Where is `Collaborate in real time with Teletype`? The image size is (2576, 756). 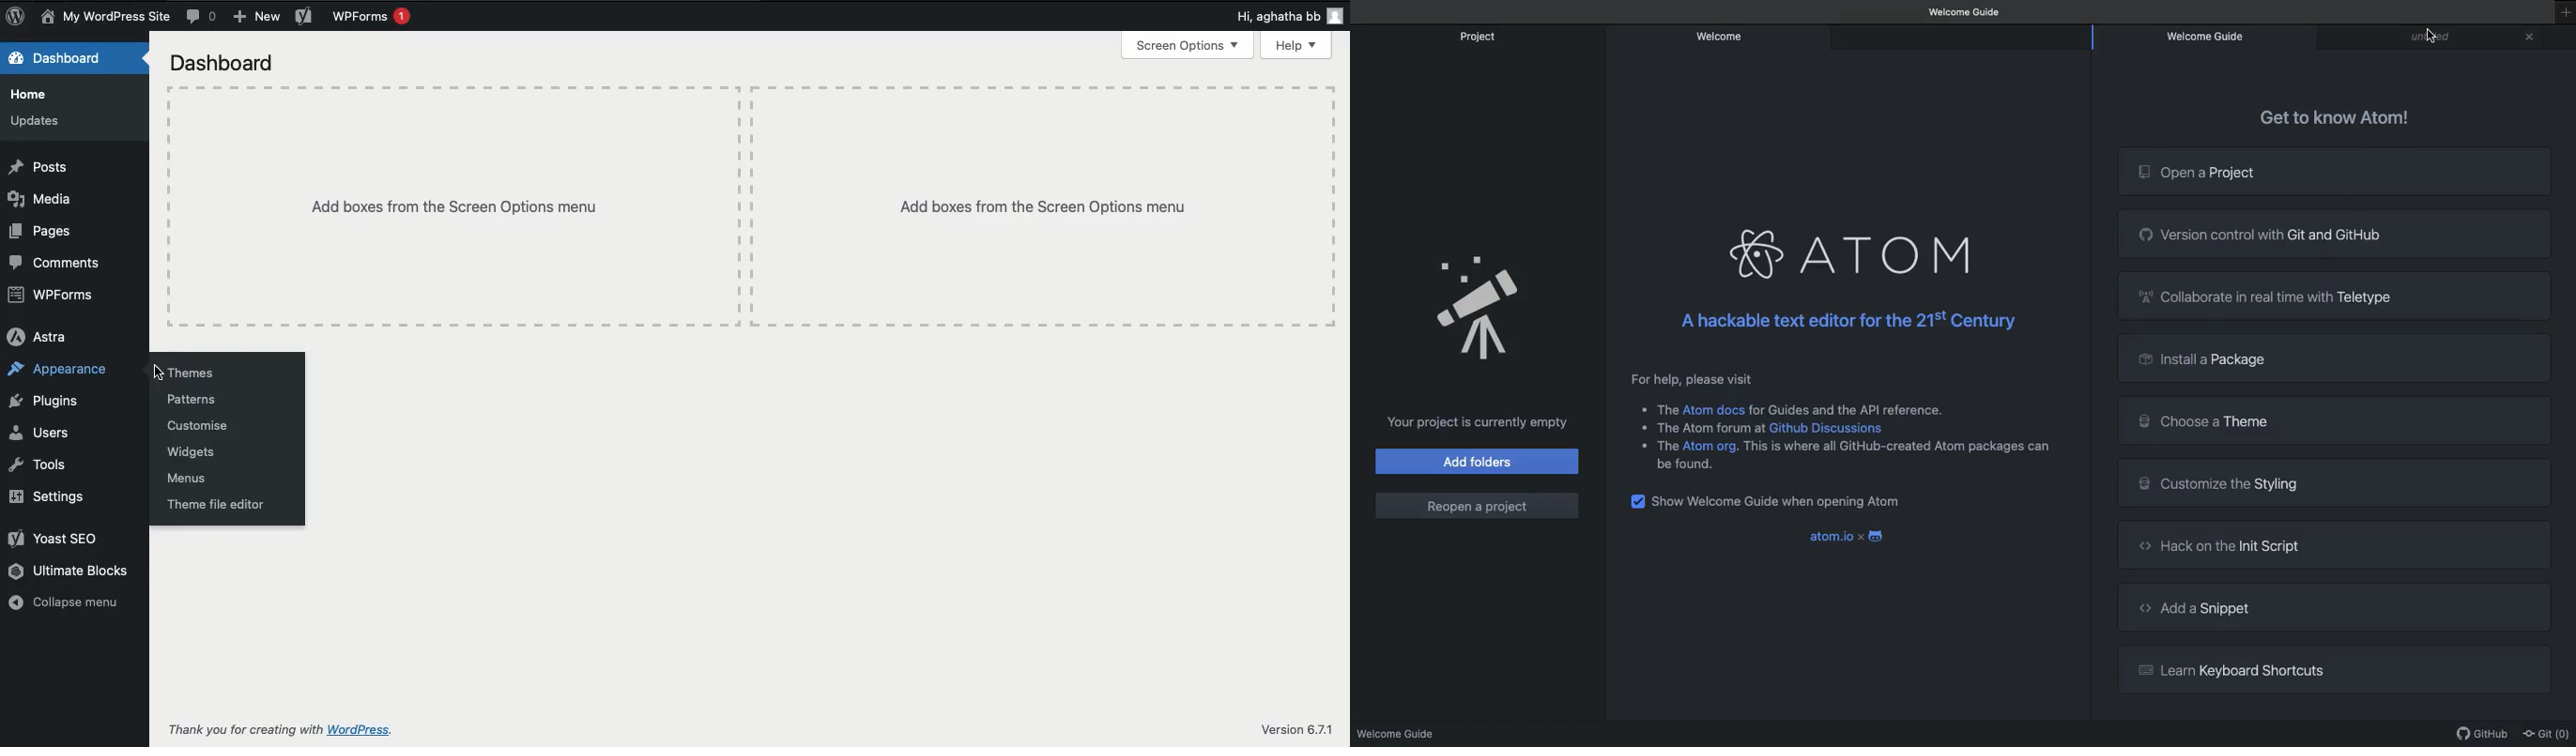
Collaborate in real time with Teletype is located at coordinates (2354, 295).